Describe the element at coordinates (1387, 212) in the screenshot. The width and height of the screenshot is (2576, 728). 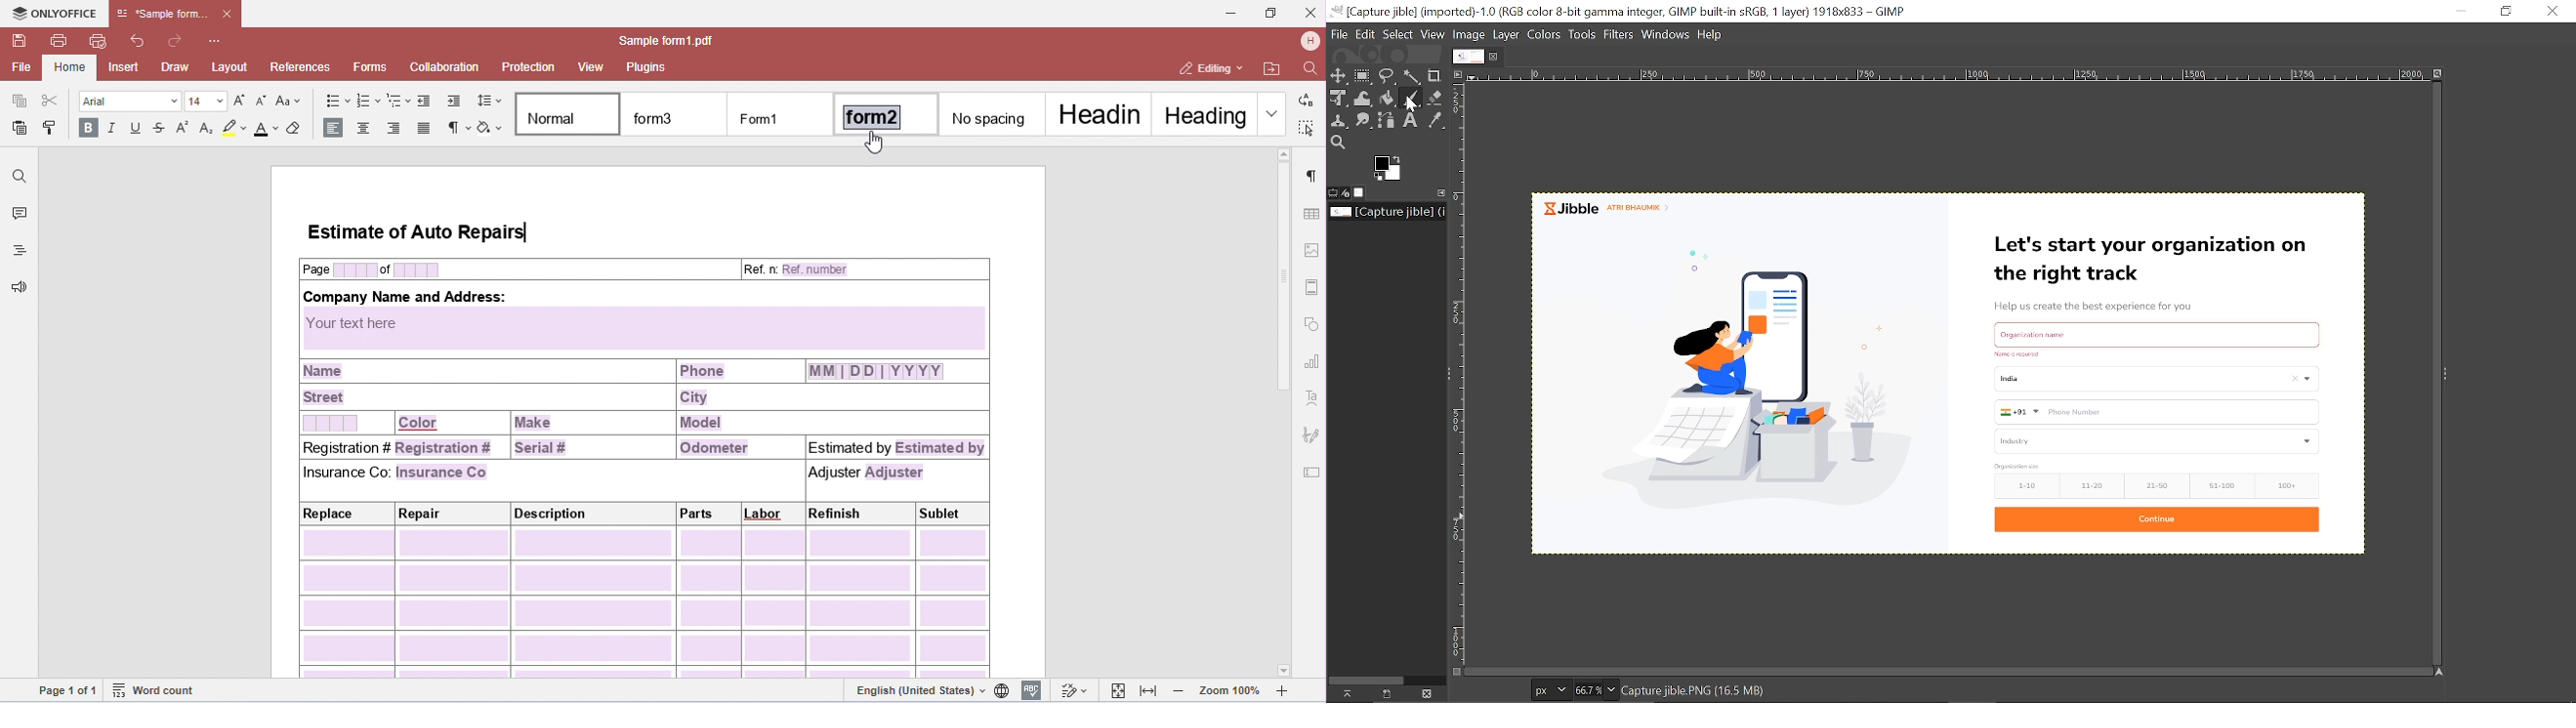
I see `Location of the current file` at that location.